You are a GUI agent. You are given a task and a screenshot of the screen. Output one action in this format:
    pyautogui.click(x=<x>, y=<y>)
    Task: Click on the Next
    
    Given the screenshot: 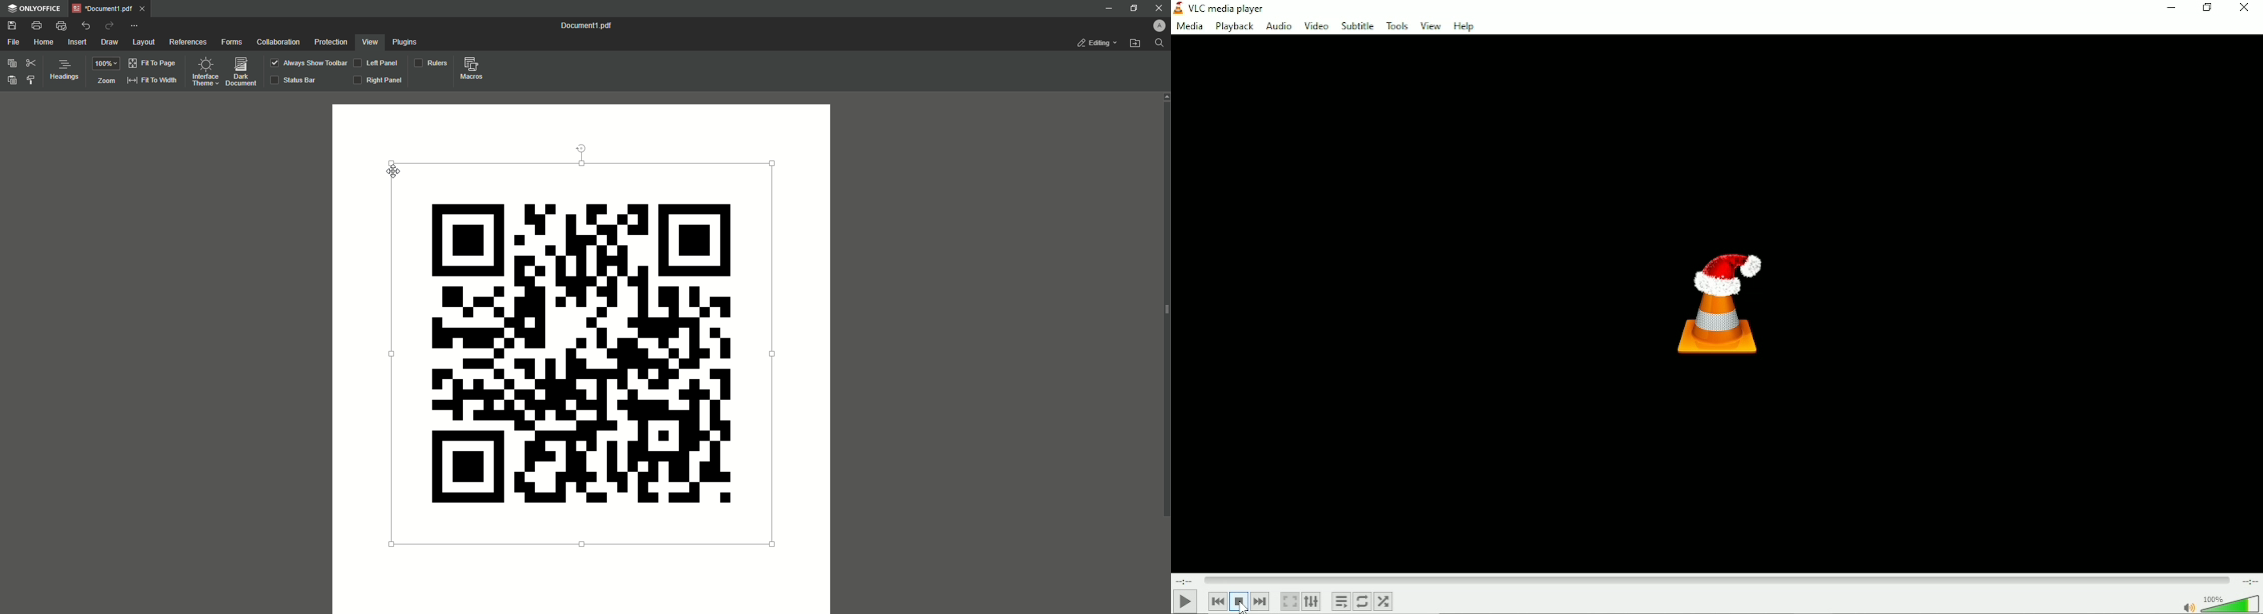 What is the action you would take?
    pyautogui.click(x=1261, y=601)
    